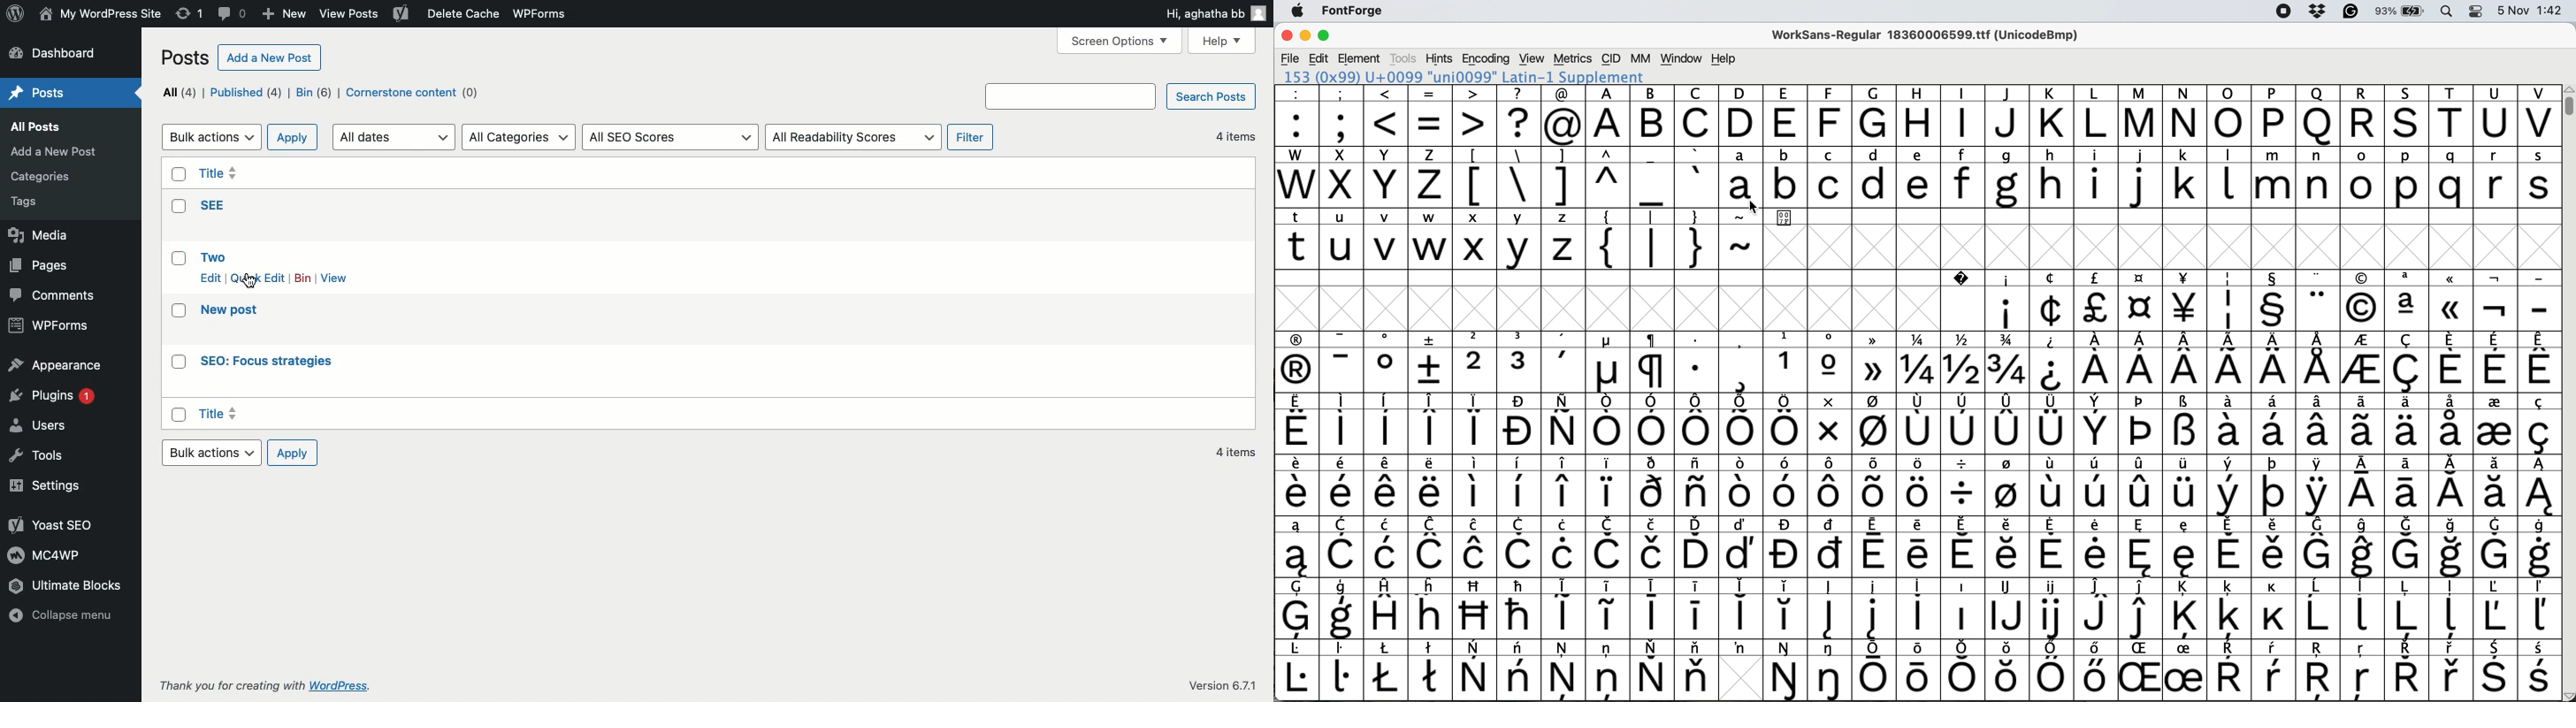  What do you see at coordinates (520, 136) in the screenshot?
I see `All categories` at bounding box center [520, 136].